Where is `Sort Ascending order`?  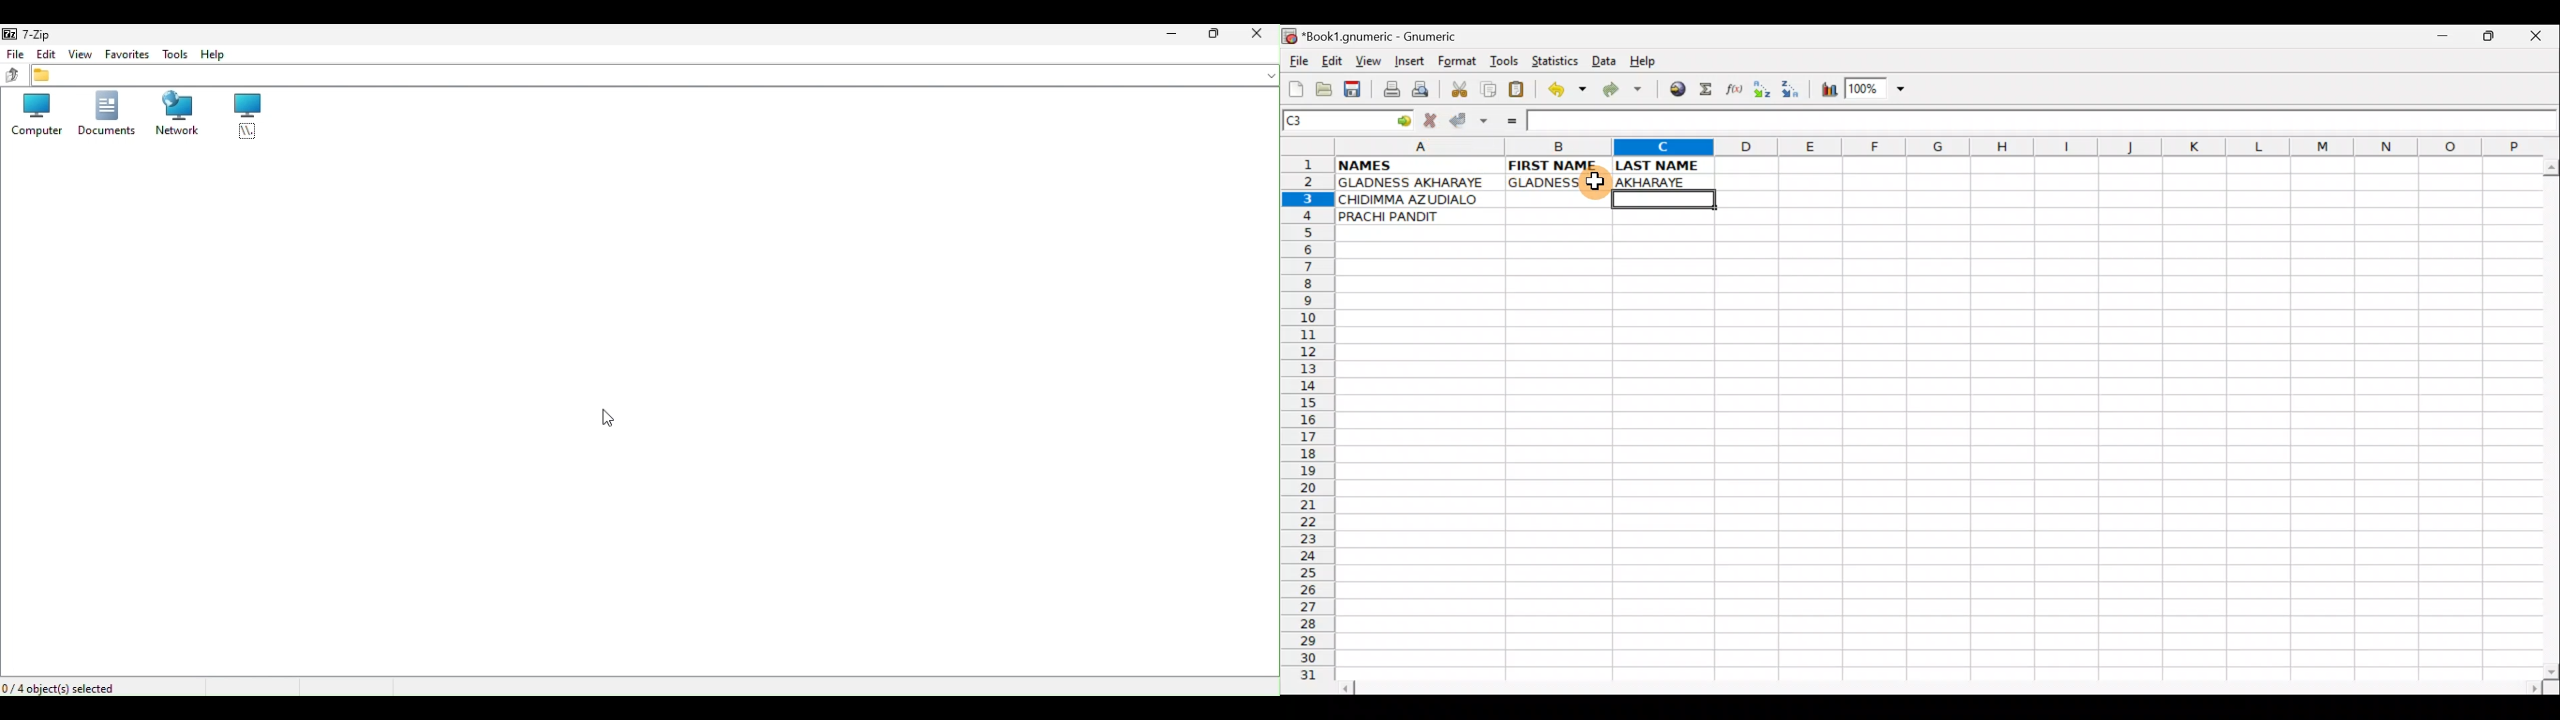
Sort Ascending order is located at coordinates (1766, 92).